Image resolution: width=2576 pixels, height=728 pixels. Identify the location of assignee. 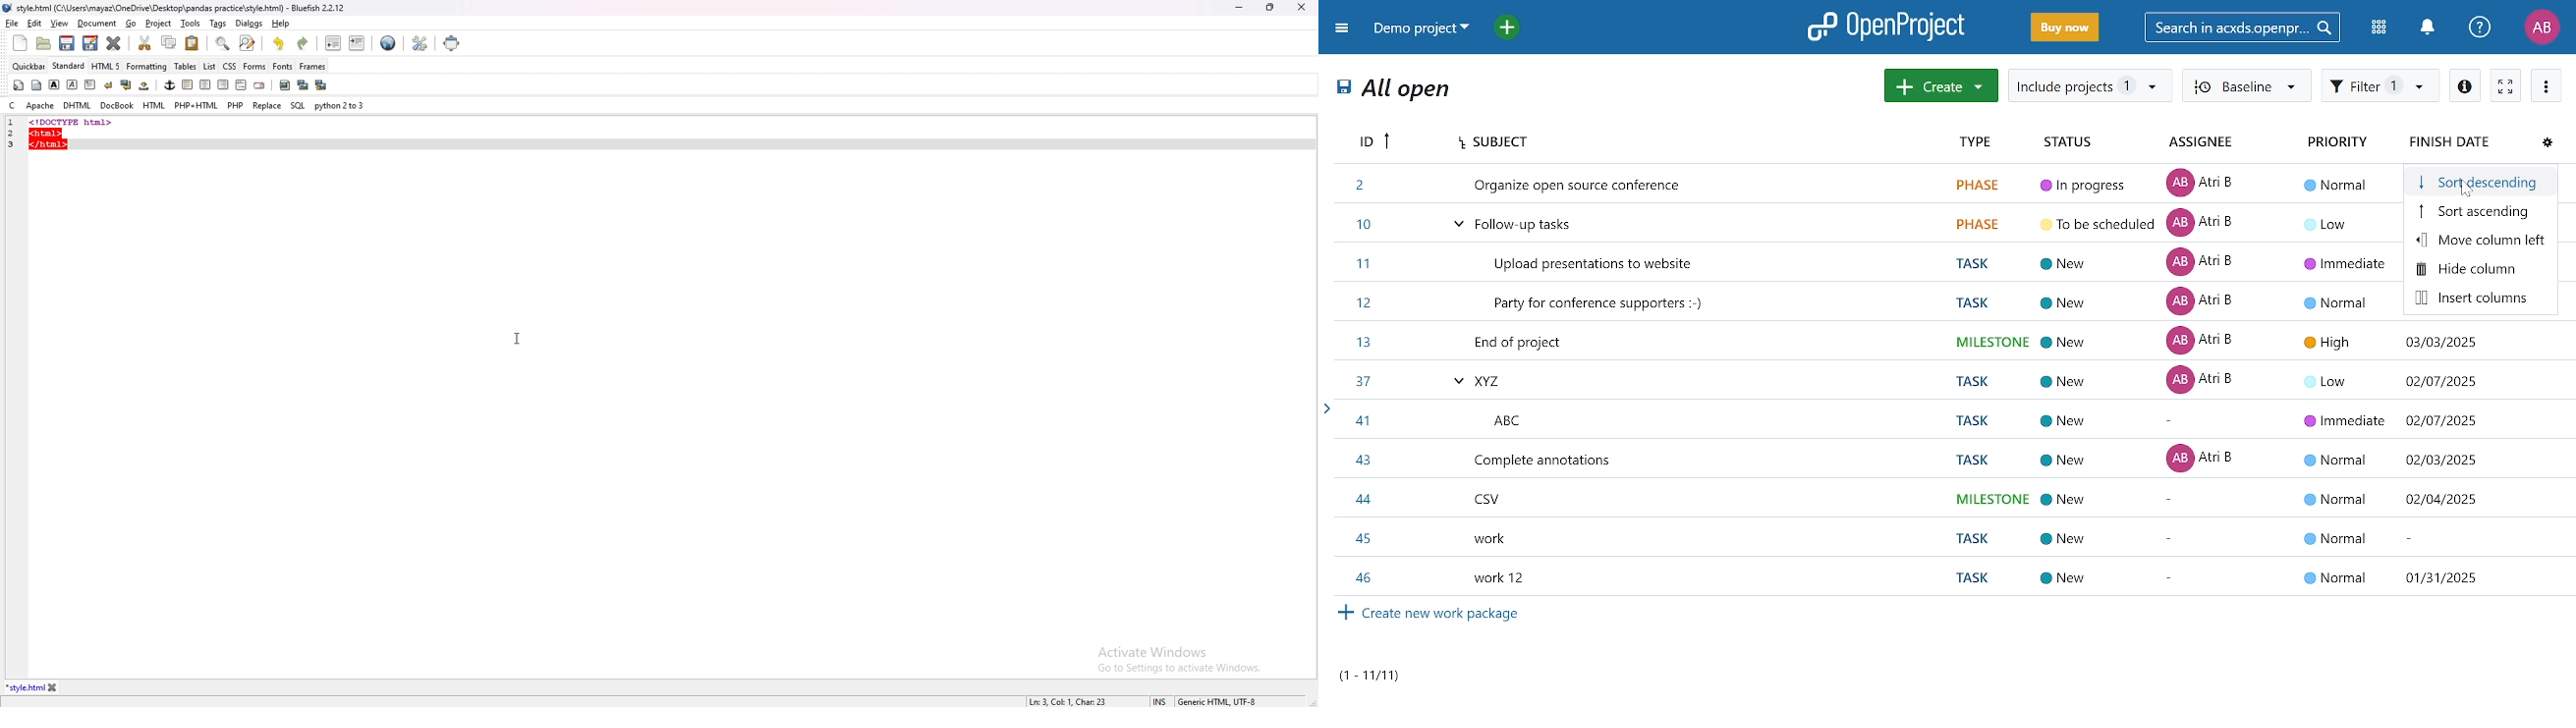
(2212, 145).